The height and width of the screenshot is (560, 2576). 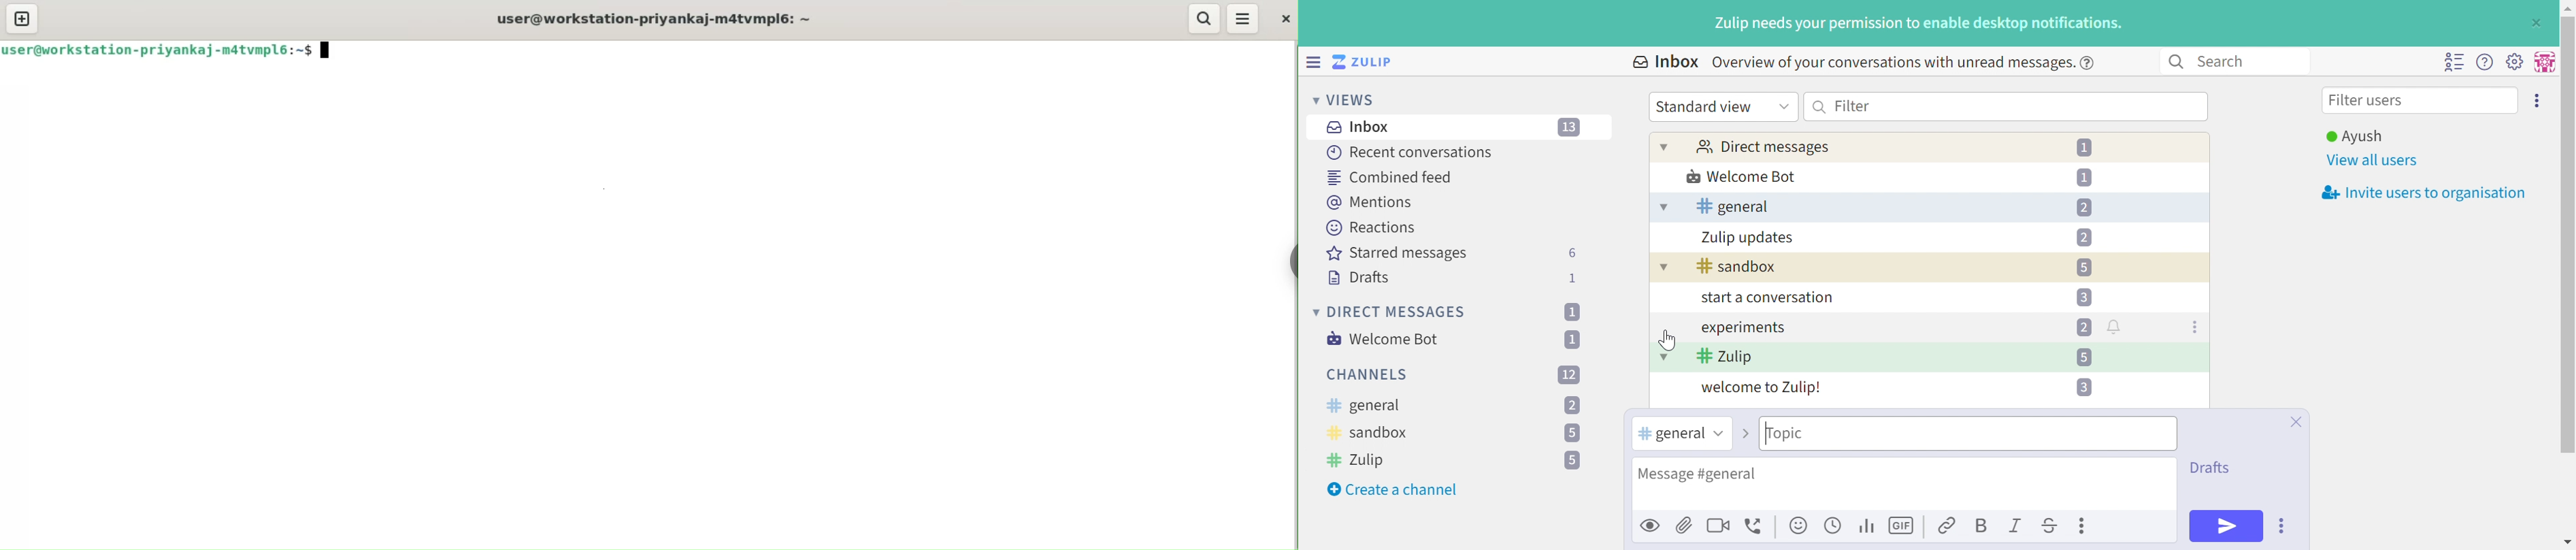 I want to click on Filter, so click(x=1853, y=105).